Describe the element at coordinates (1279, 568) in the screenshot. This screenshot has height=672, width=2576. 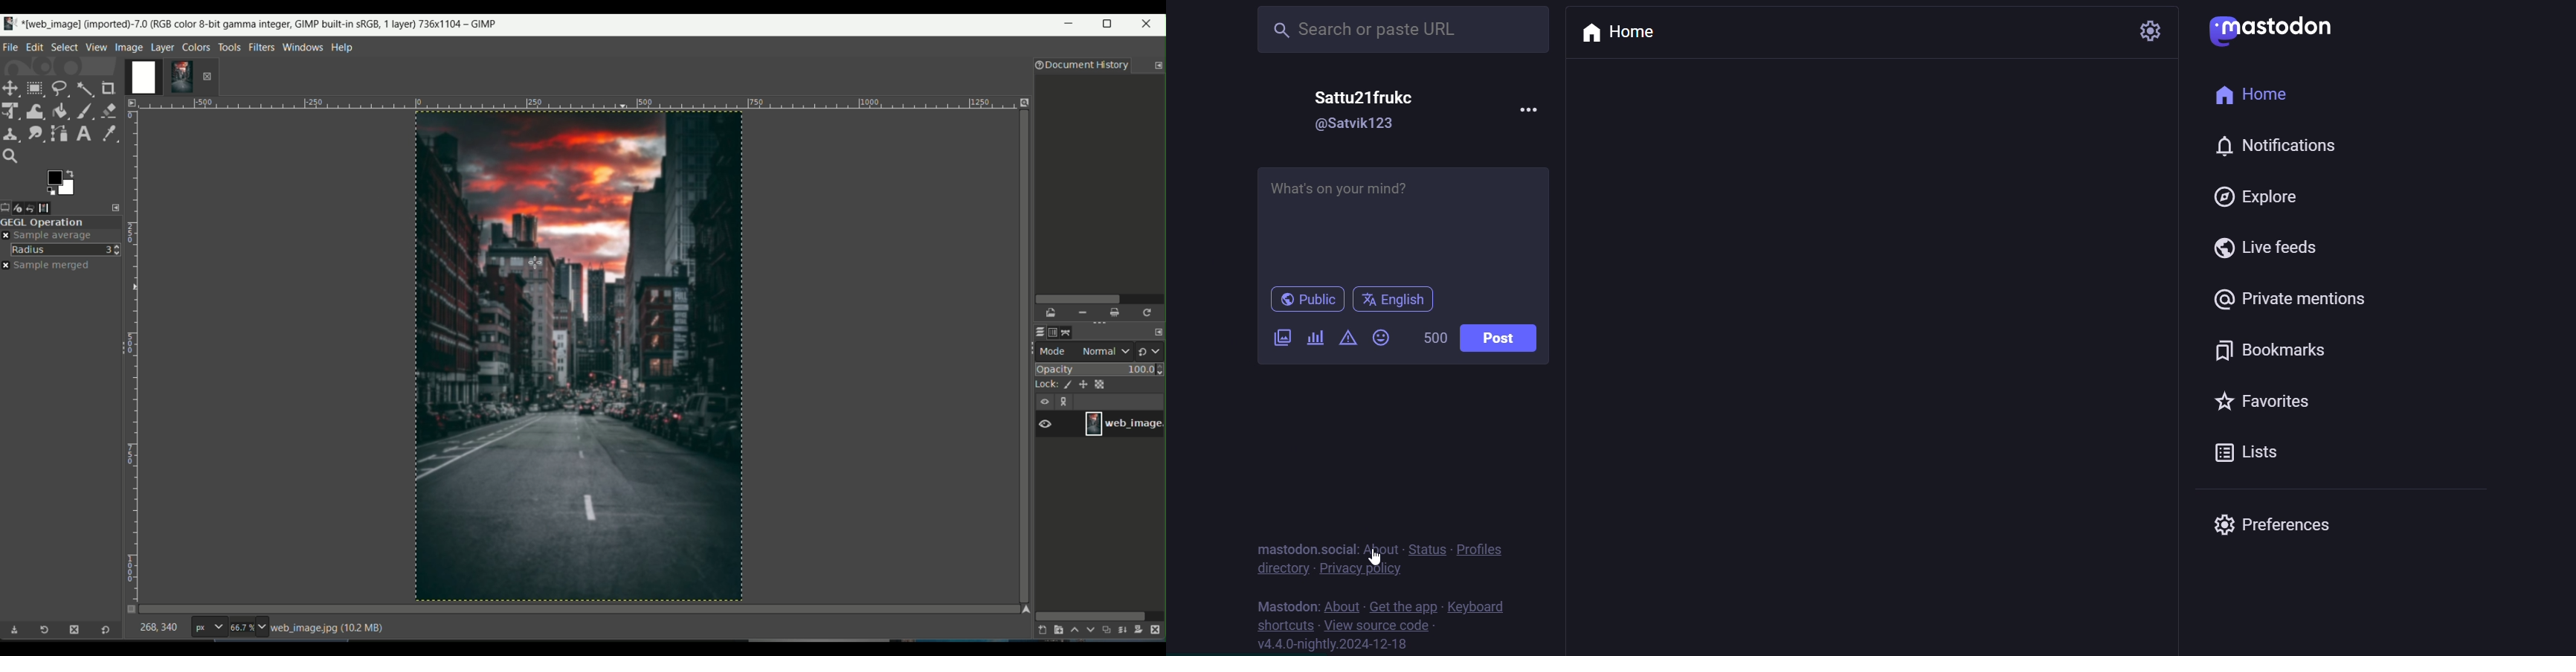
I see `directory` at that location.